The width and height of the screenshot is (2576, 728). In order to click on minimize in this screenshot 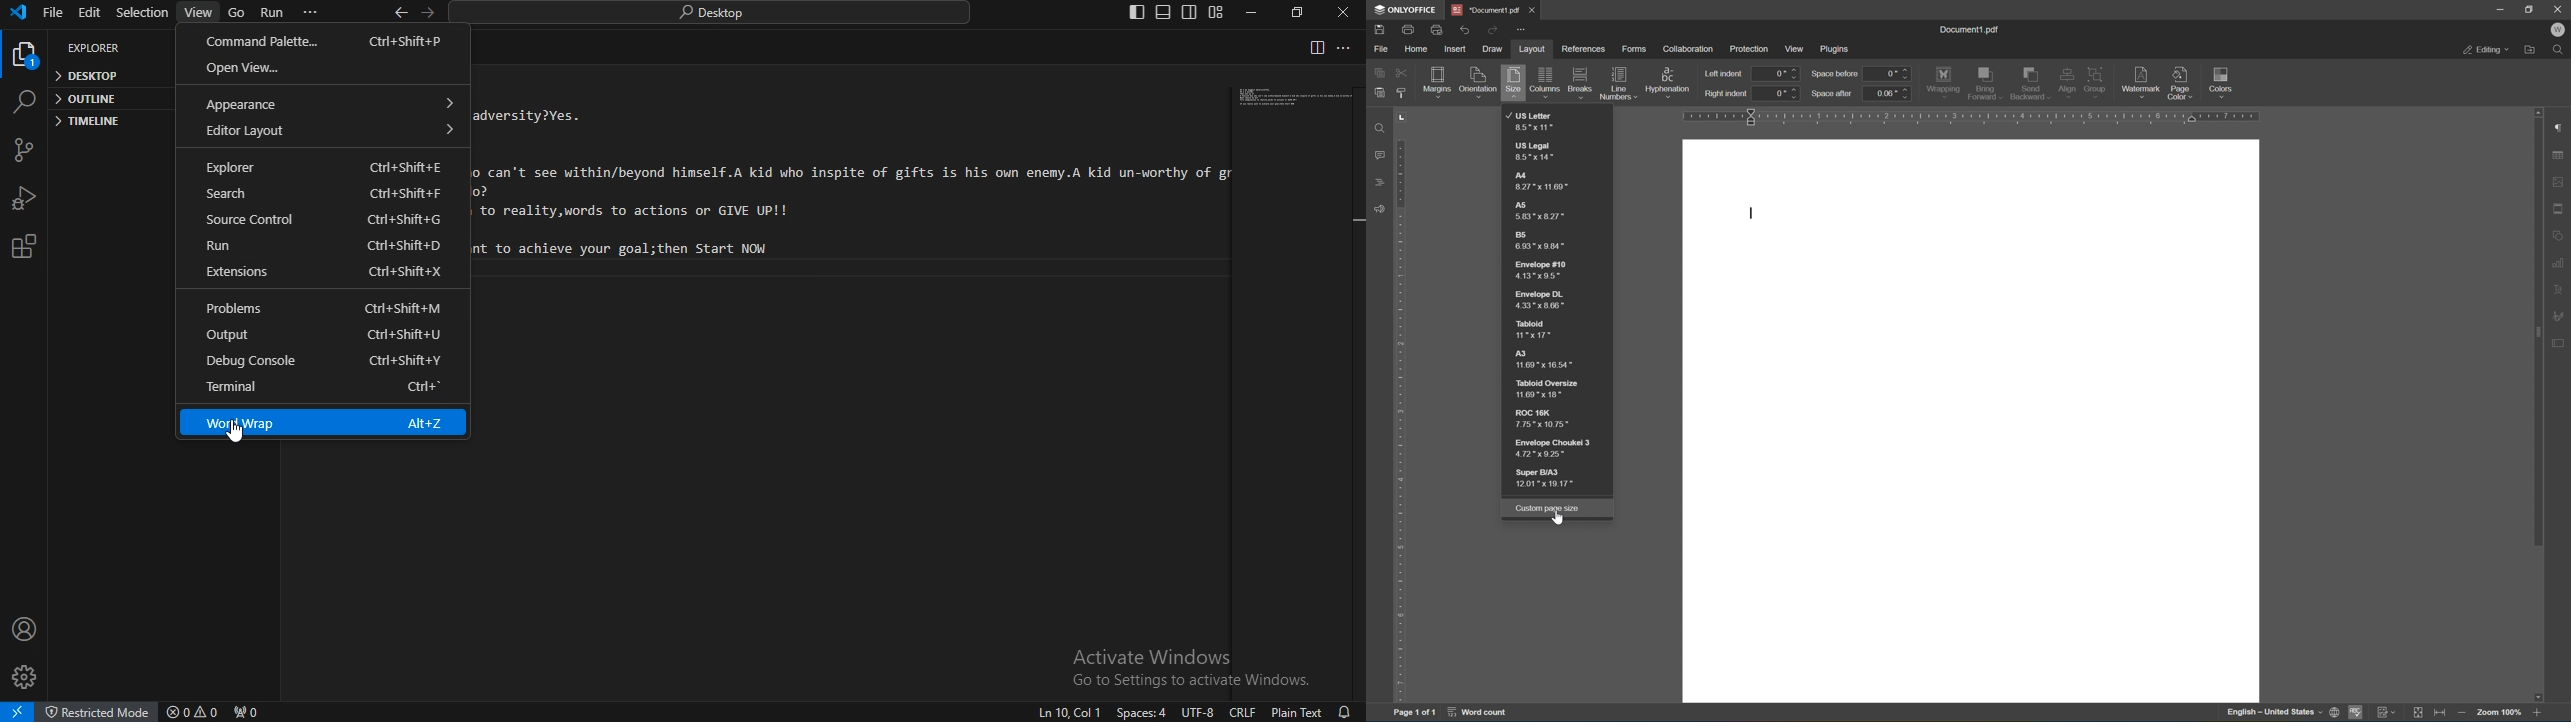, I will do `click(1250, 13)`.